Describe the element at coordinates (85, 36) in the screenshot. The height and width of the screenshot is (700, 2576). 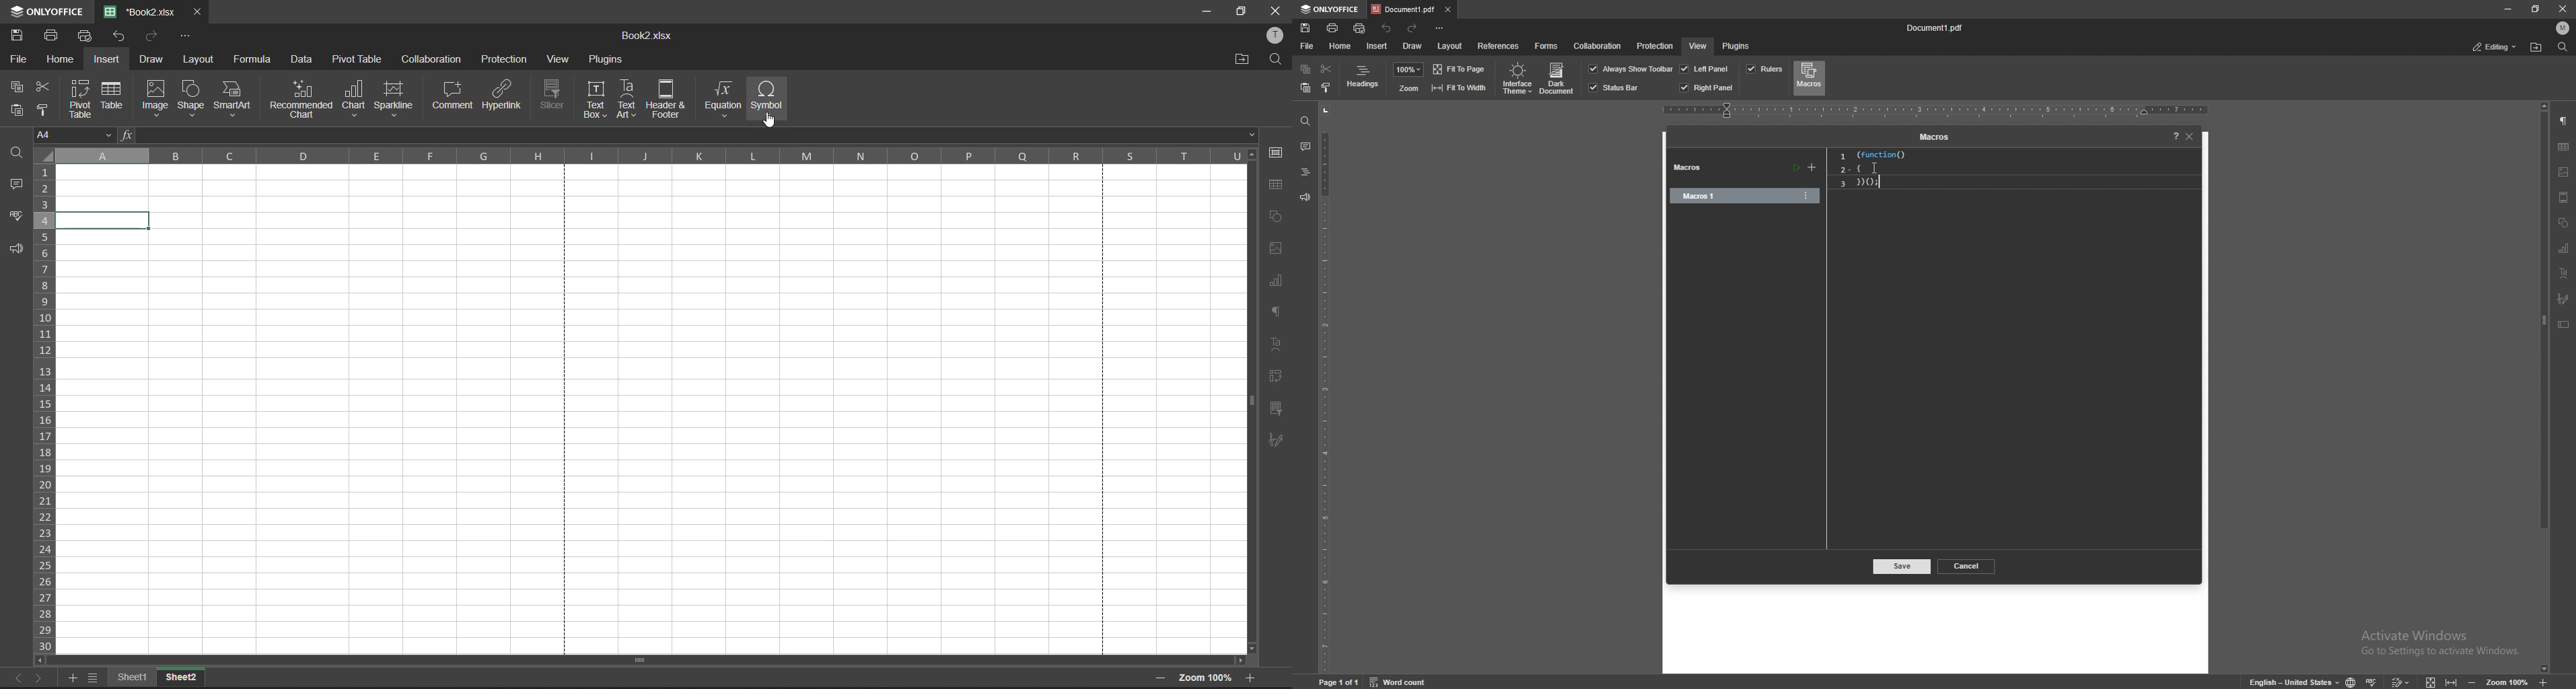
I see `quick print` at that location.